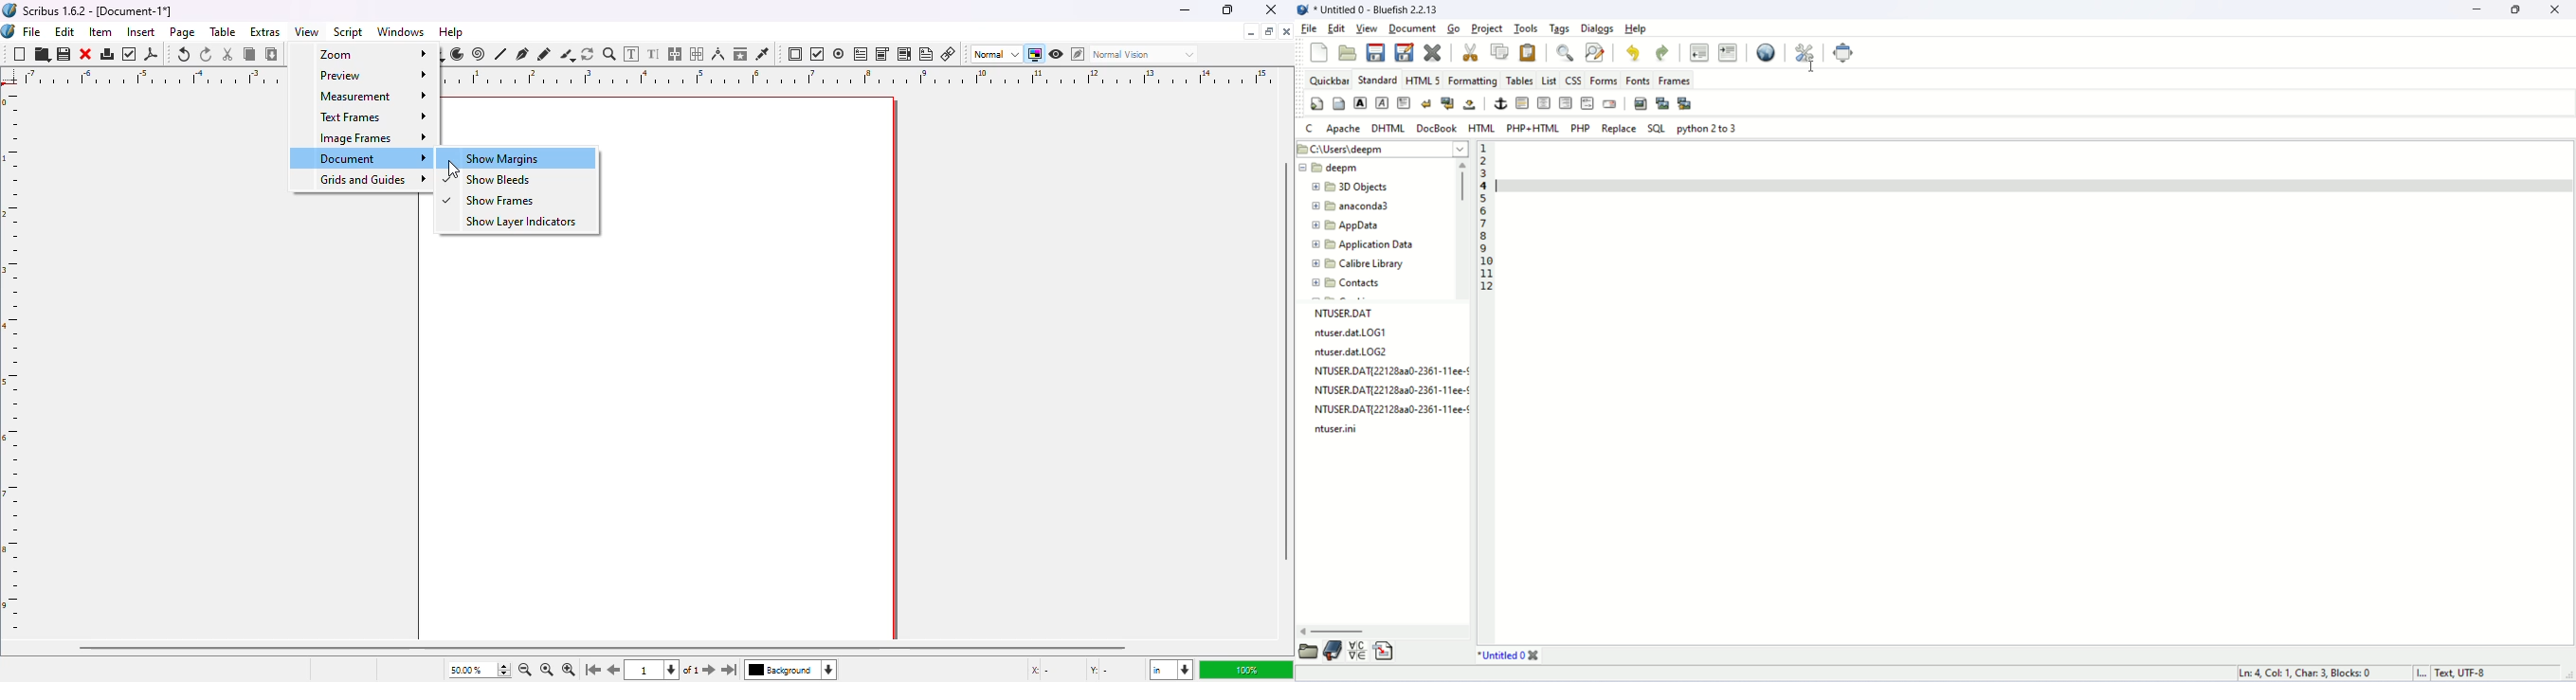  What do you see at coordinates (1520, 103) in the screenshot?
I see `horizontal rule` at bounding box center [1520, 103].